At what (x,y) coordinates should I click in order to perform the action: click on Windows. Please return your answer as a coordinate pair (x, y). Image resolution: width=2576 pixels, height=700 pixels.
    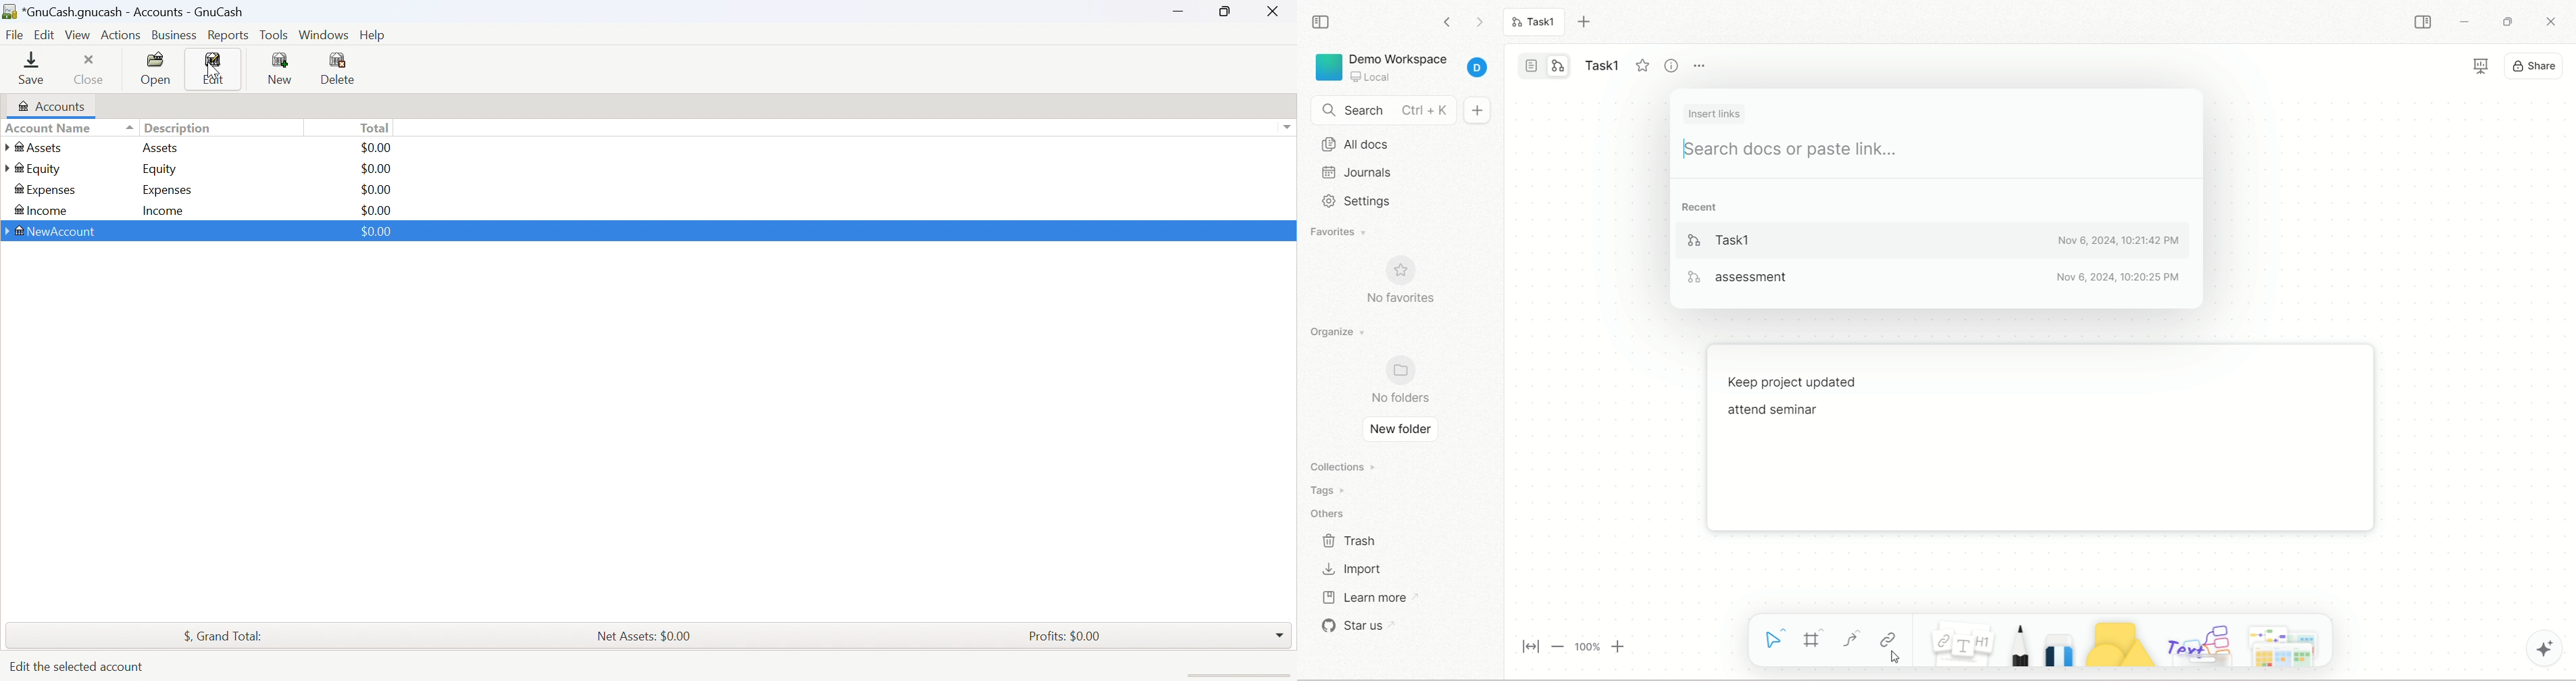
    Looking at the image, I should click on (324, 35).